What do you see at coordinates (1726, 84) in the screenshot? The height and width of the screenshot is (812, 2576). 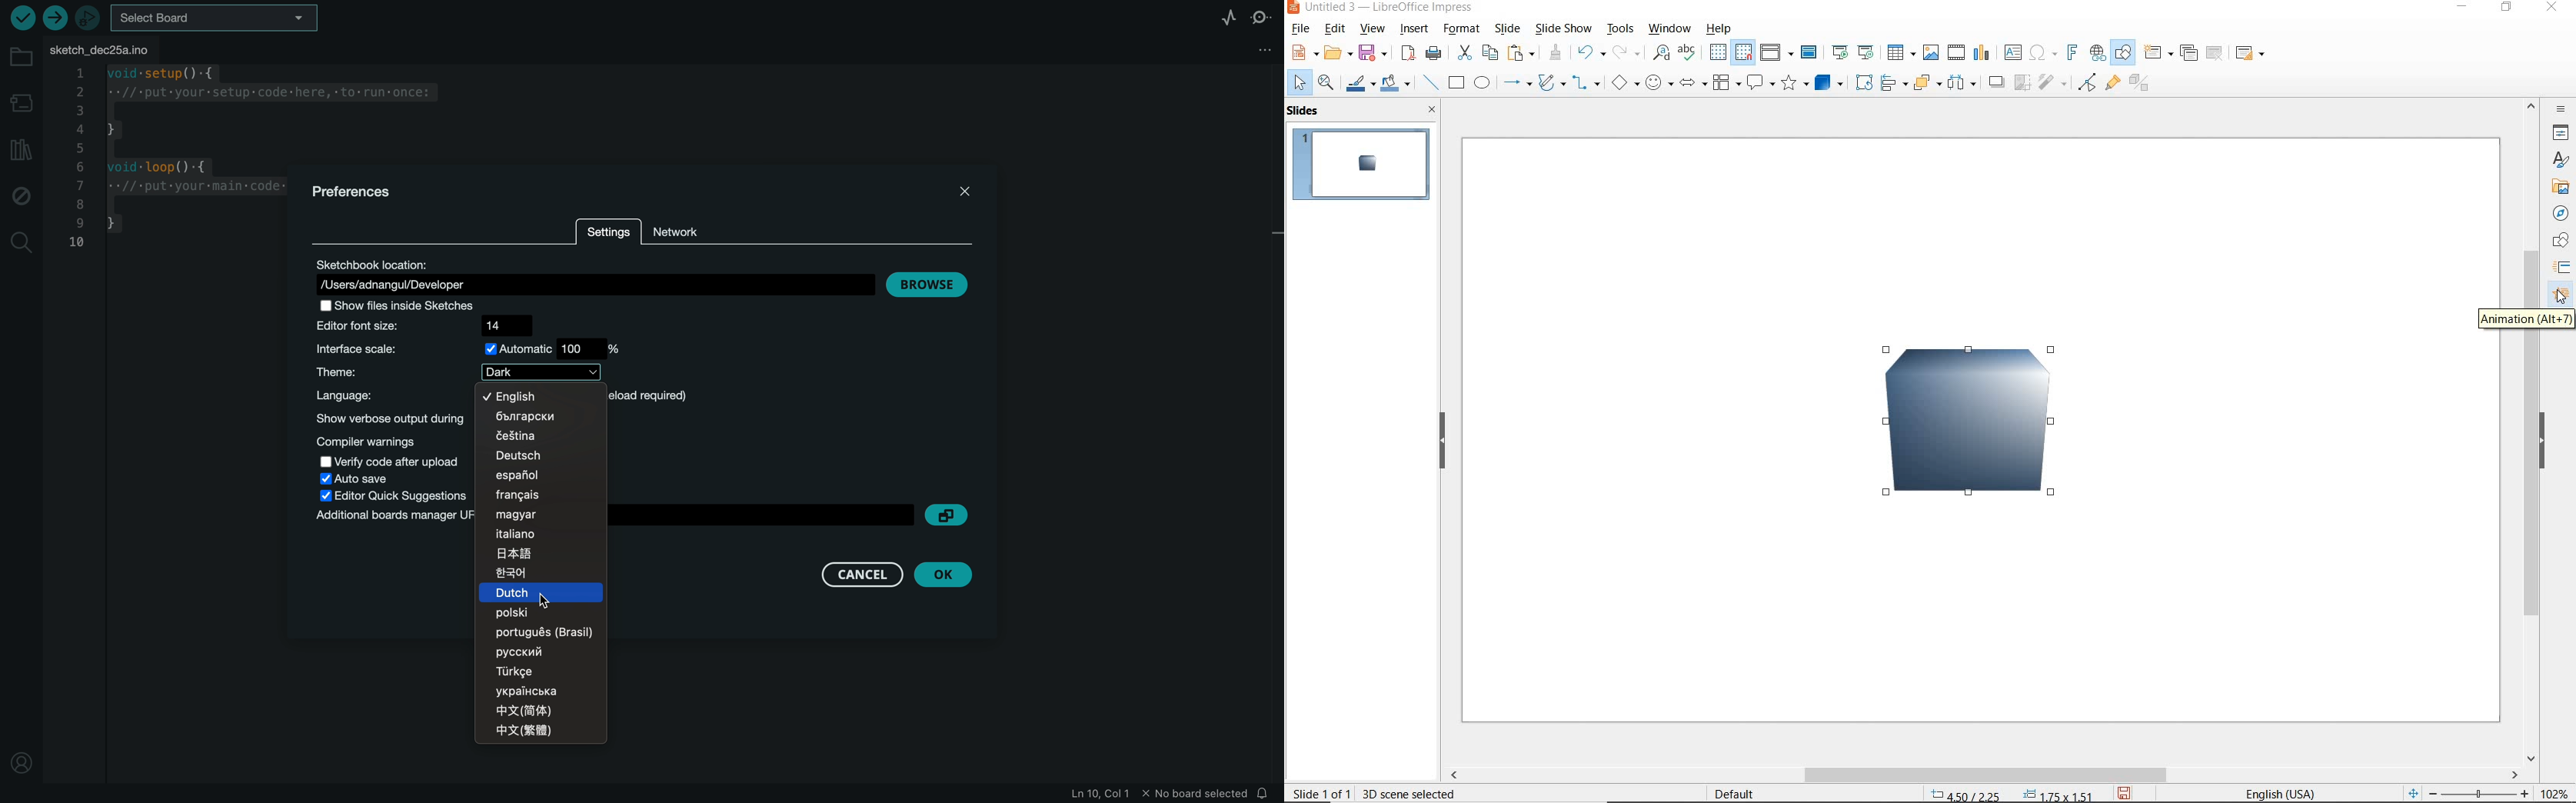 I see `flowchart` at bounding box center [1726, 84].